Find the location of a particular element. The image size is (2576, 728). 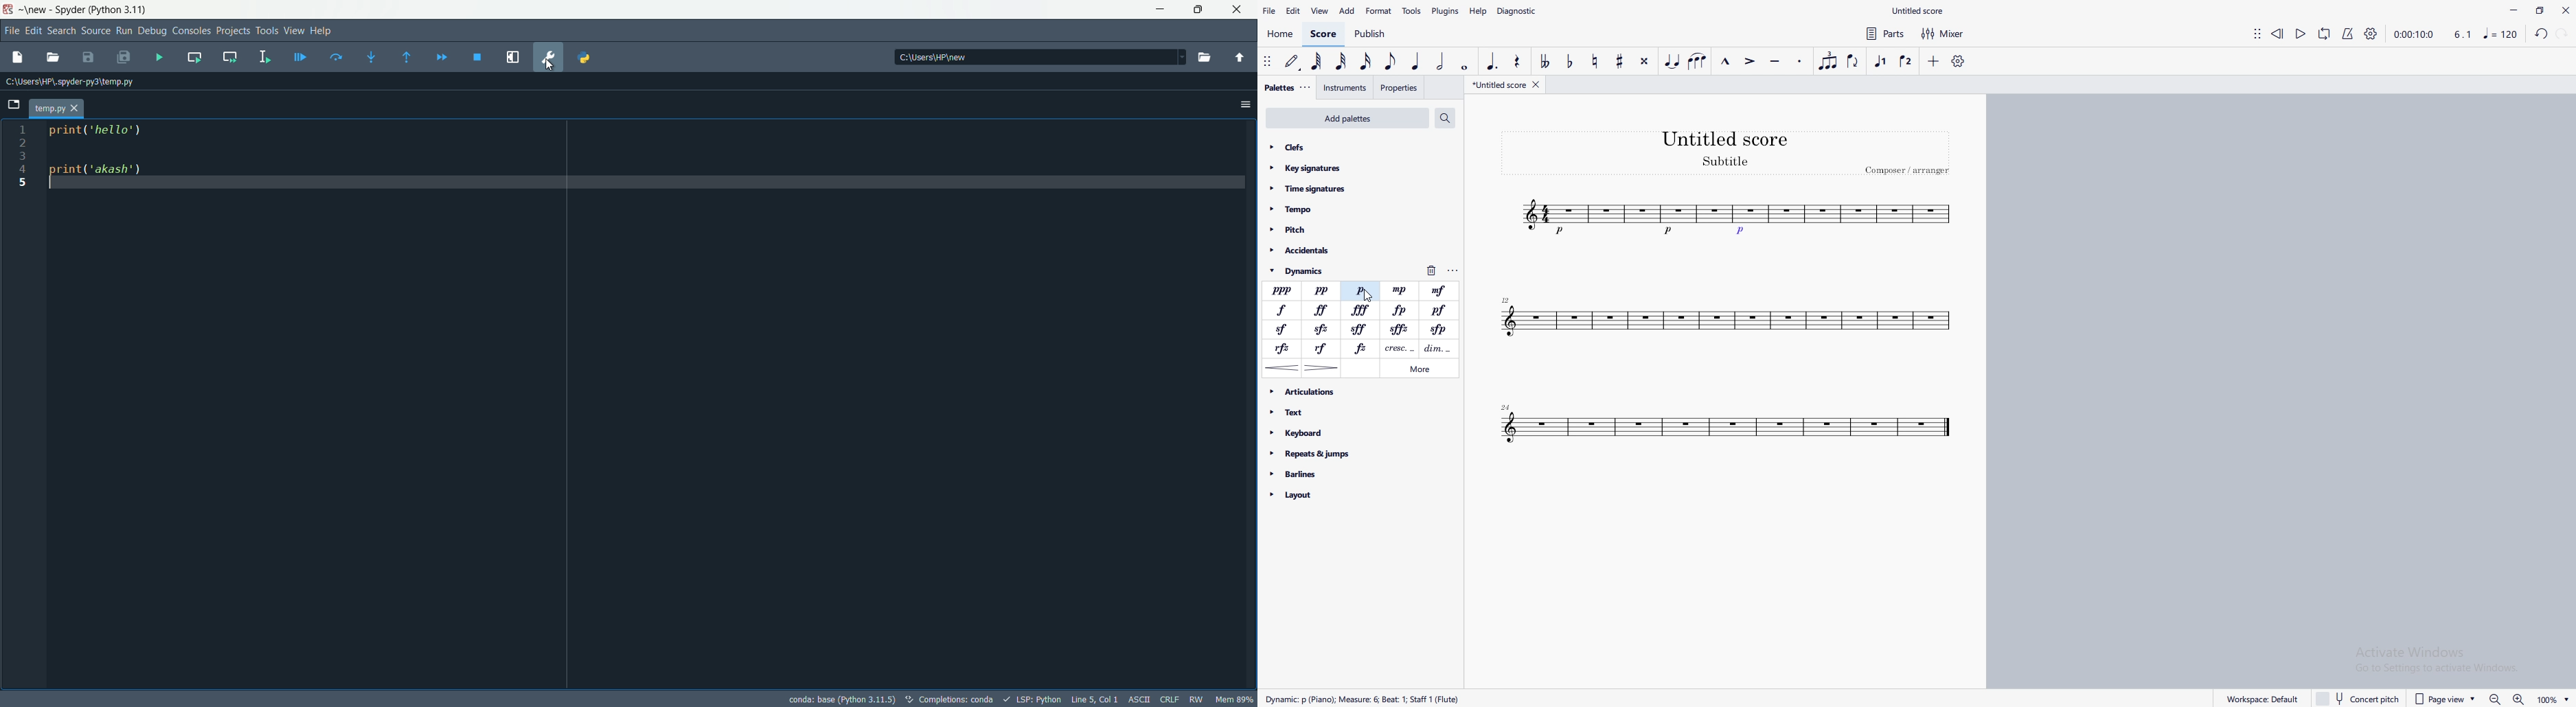

consoles menu is located at coordinates (192, 31).